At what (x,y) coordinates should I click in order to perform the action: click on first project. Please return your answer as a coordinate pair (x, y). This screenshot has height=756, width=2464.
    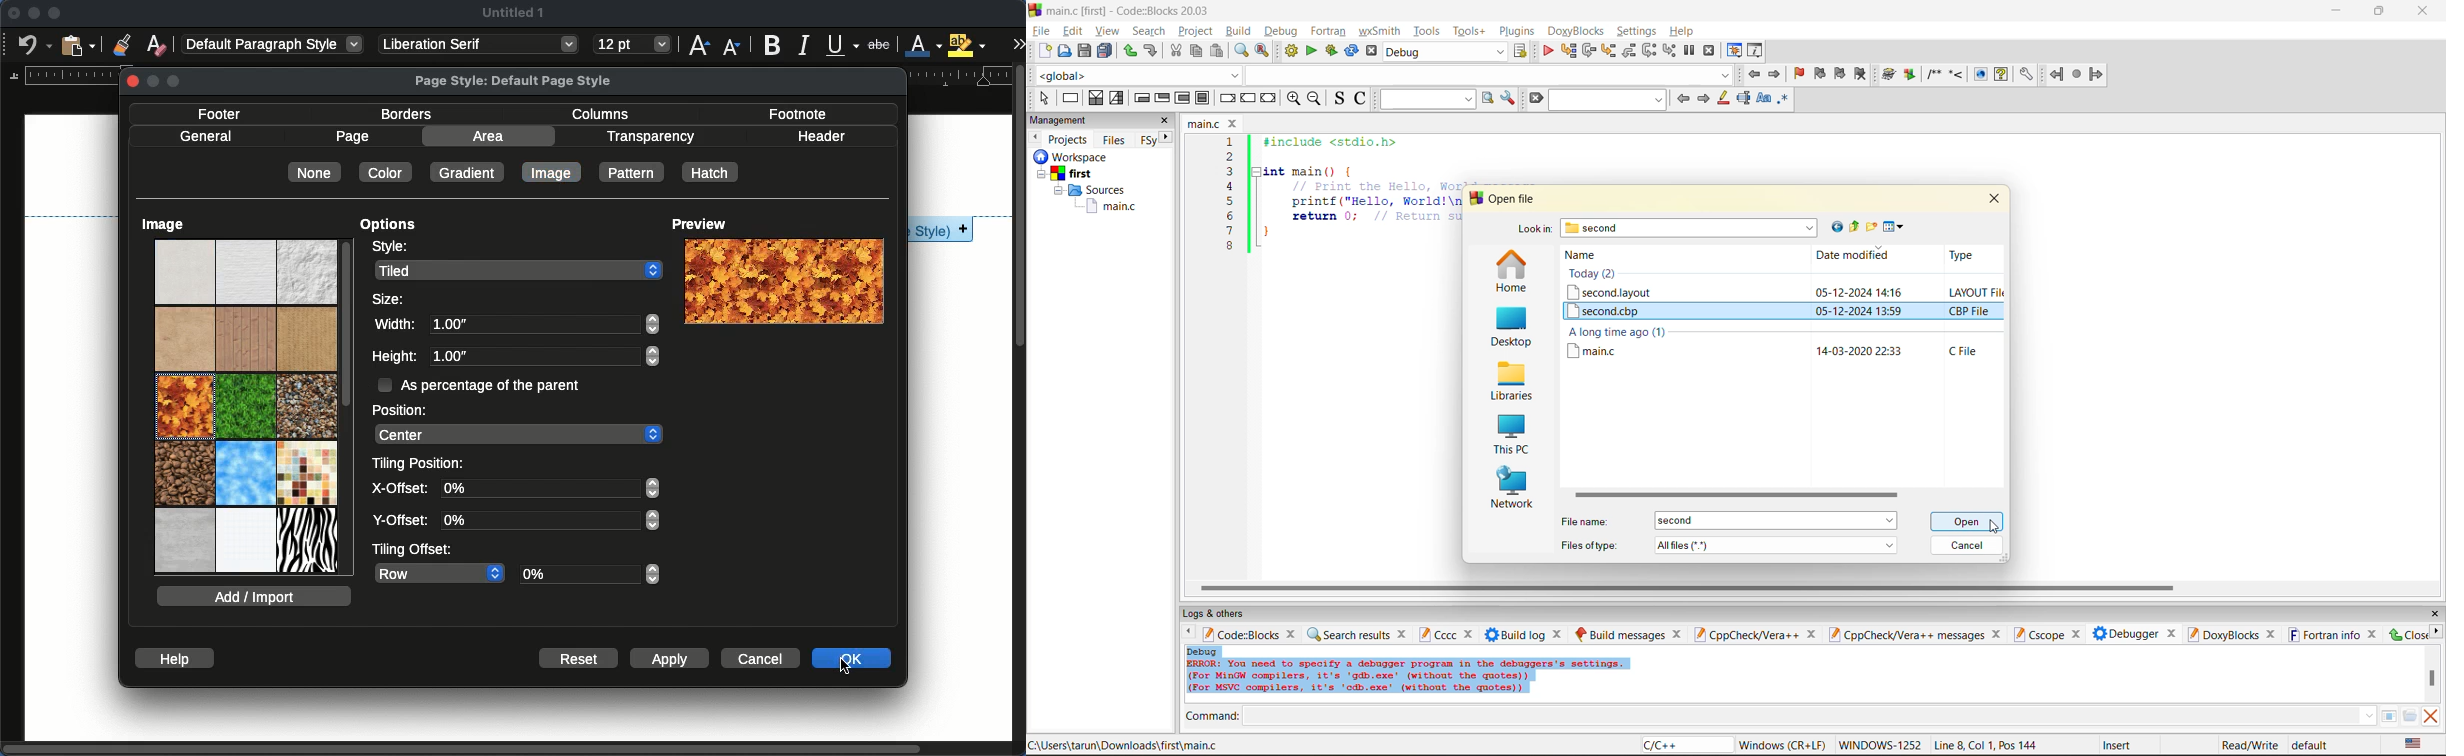
    Looking at the image, I should click on (1067, 174).